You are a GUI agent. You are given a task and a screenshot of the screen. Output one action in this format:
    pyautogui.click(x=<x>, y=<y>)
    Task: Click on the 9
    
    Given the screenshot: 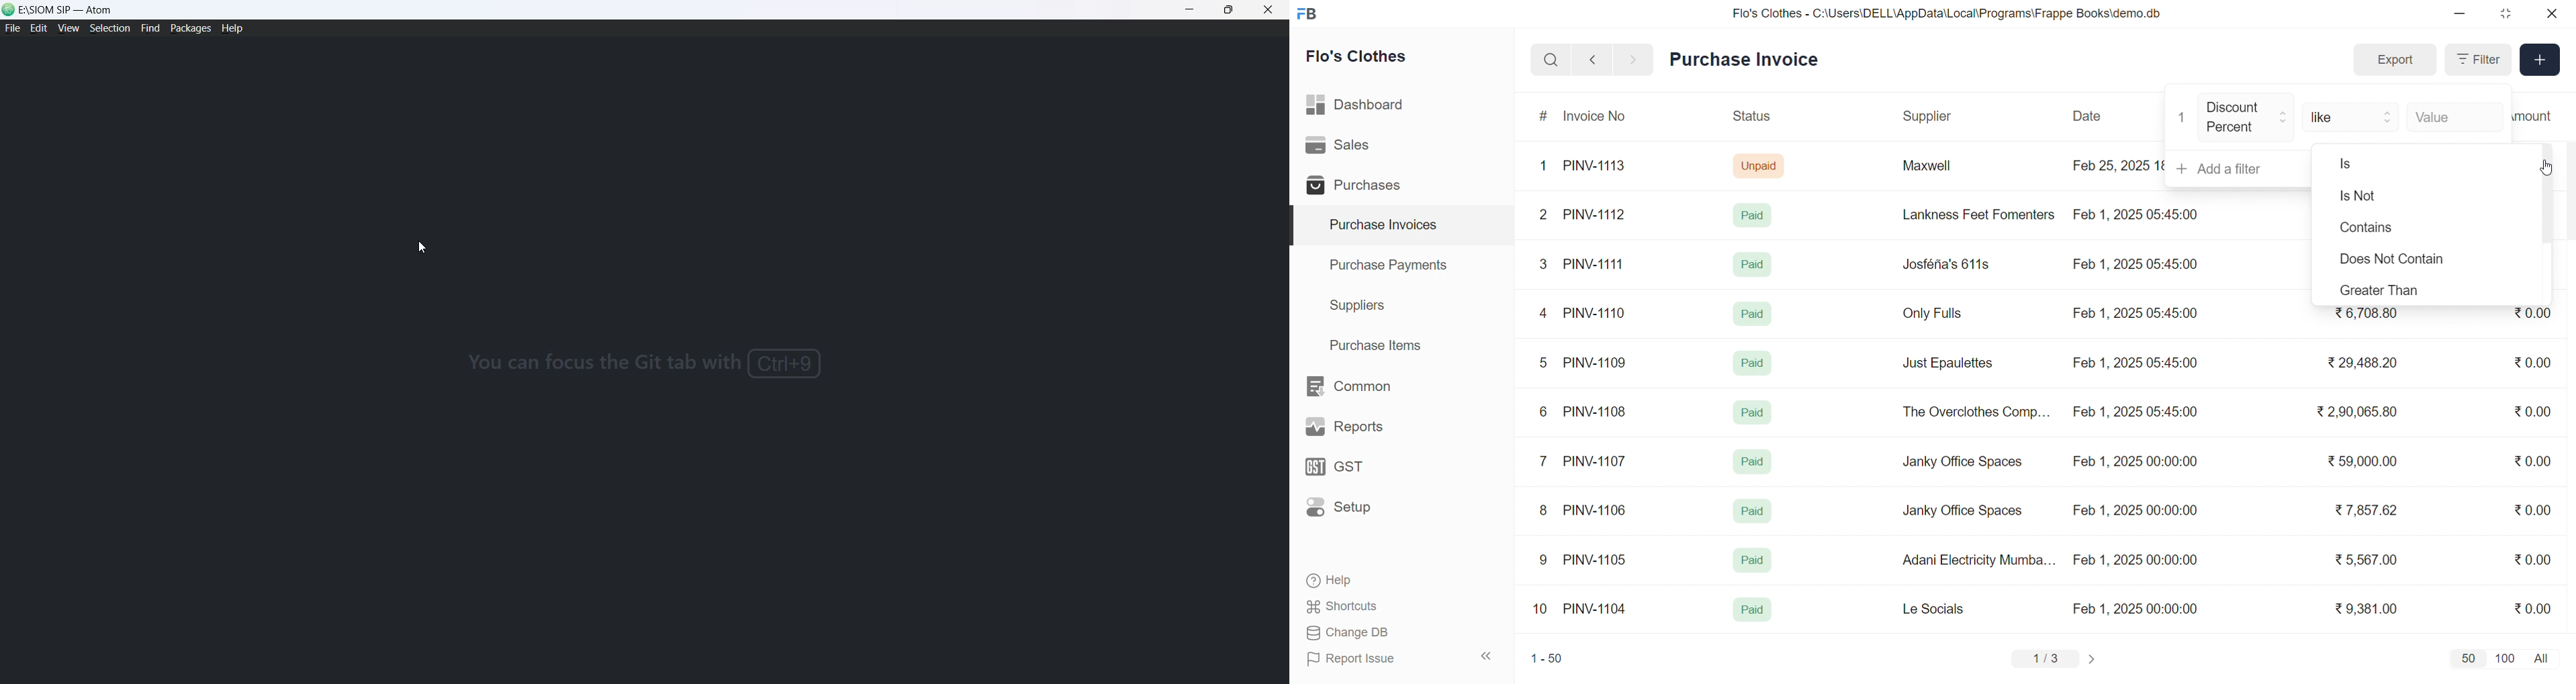 What is the action you would take?
    pyautogui.click(x=1544, y=560)
    